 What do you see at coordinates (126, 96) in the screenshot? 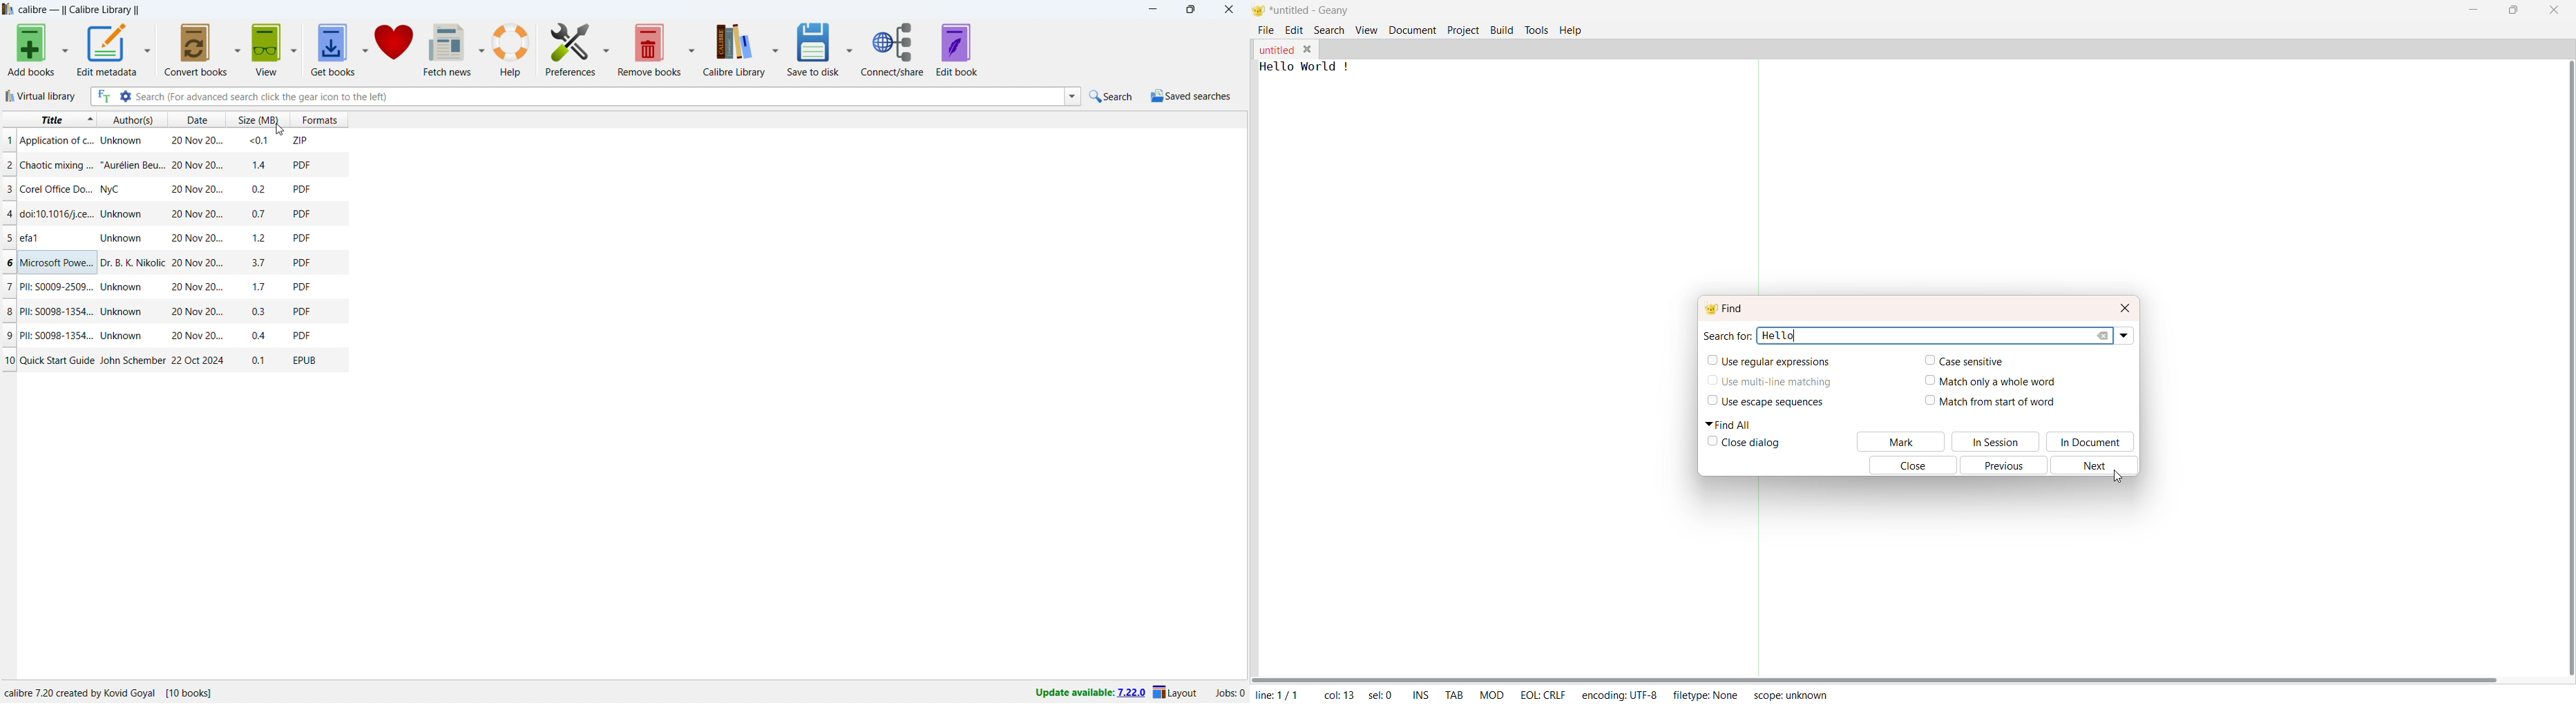
I see `advanced search` at bounding box center [126, 96].